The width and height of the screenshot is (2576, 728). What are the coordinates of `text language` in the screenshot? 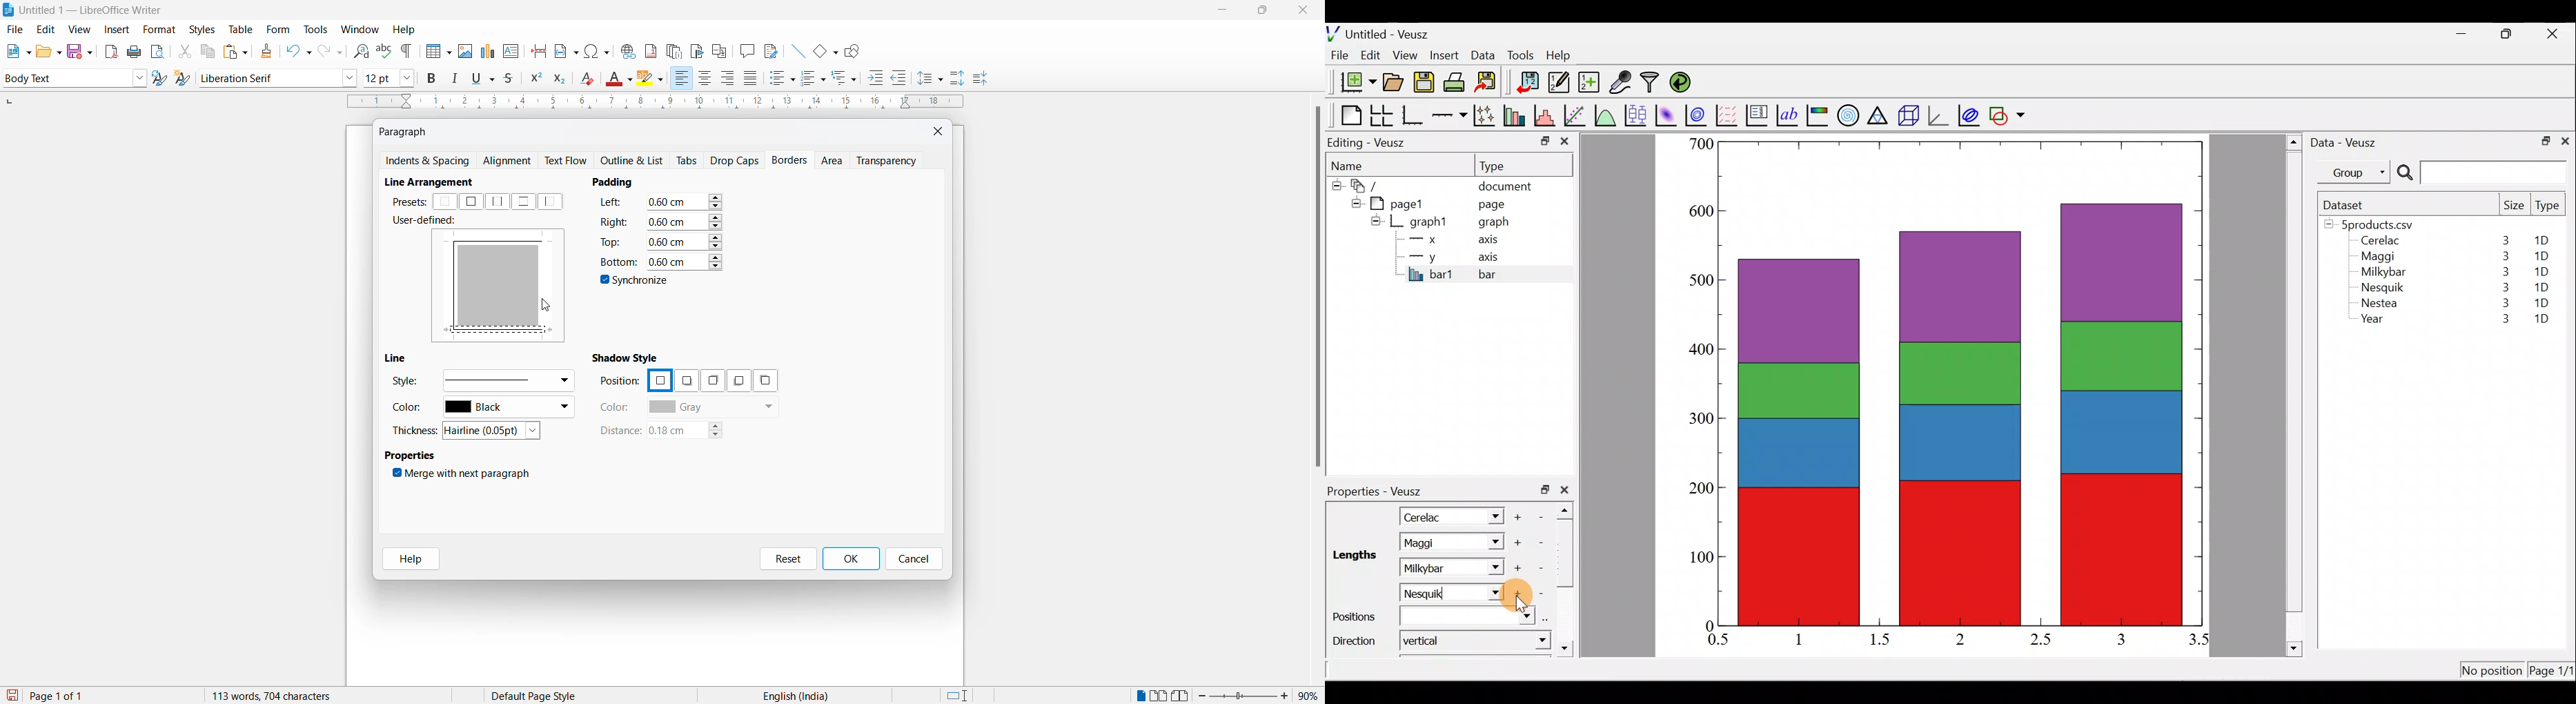 It's located at (790, 696).